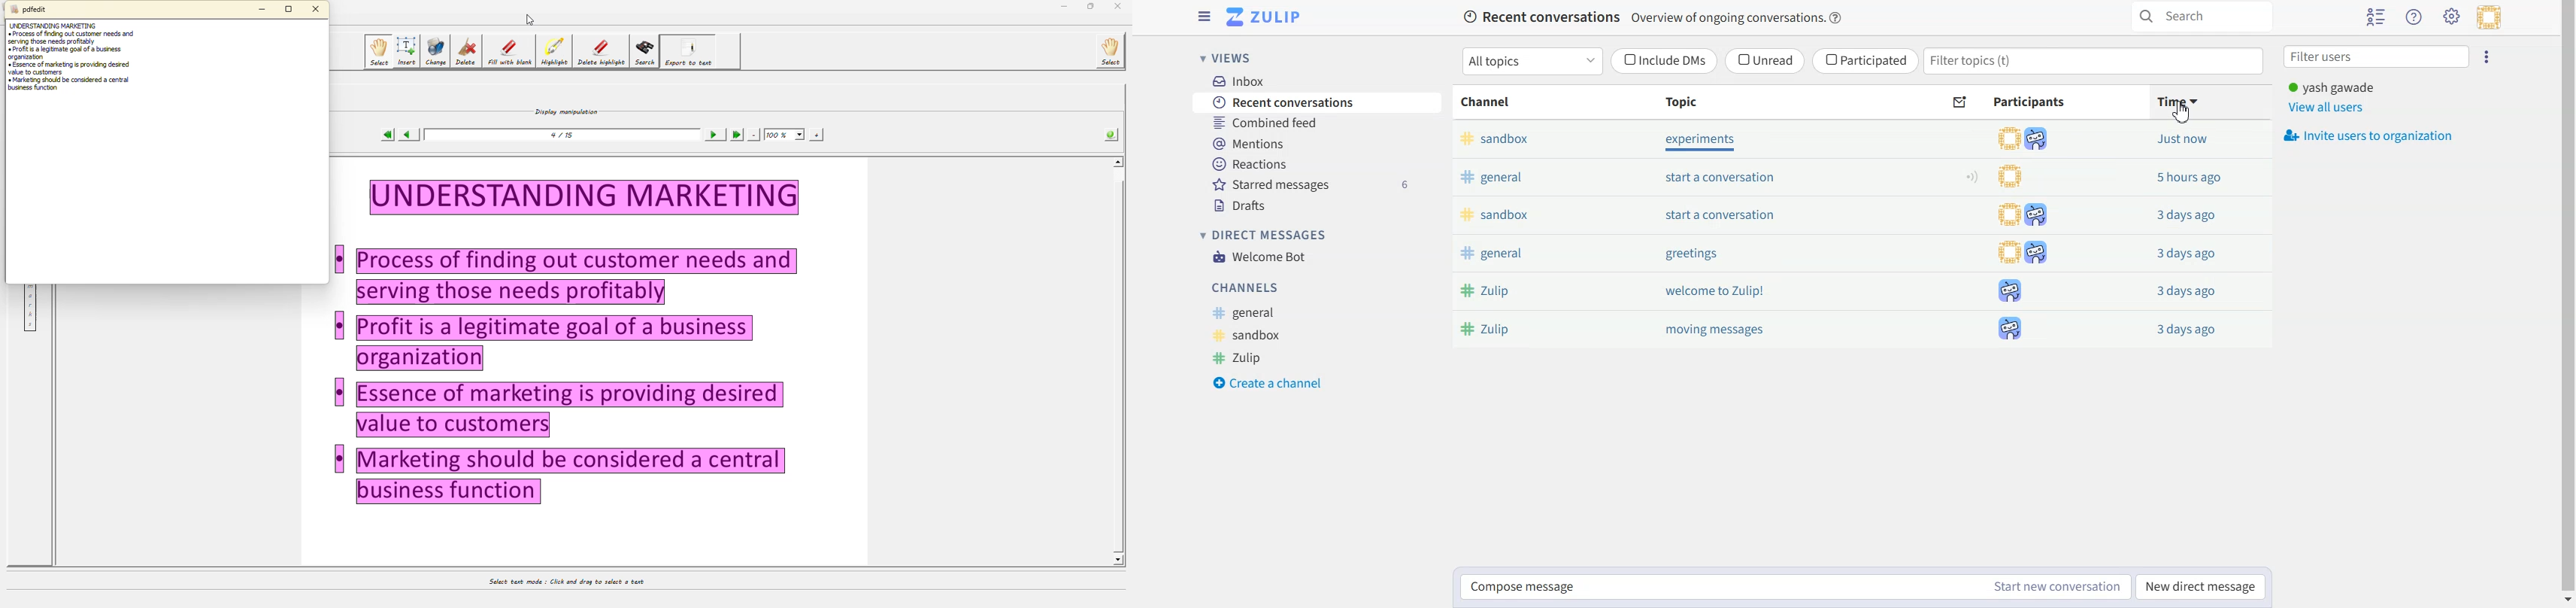  Describe the element at coordinates (1317, 142) in the screenshot. I see `Mentions` at that location.